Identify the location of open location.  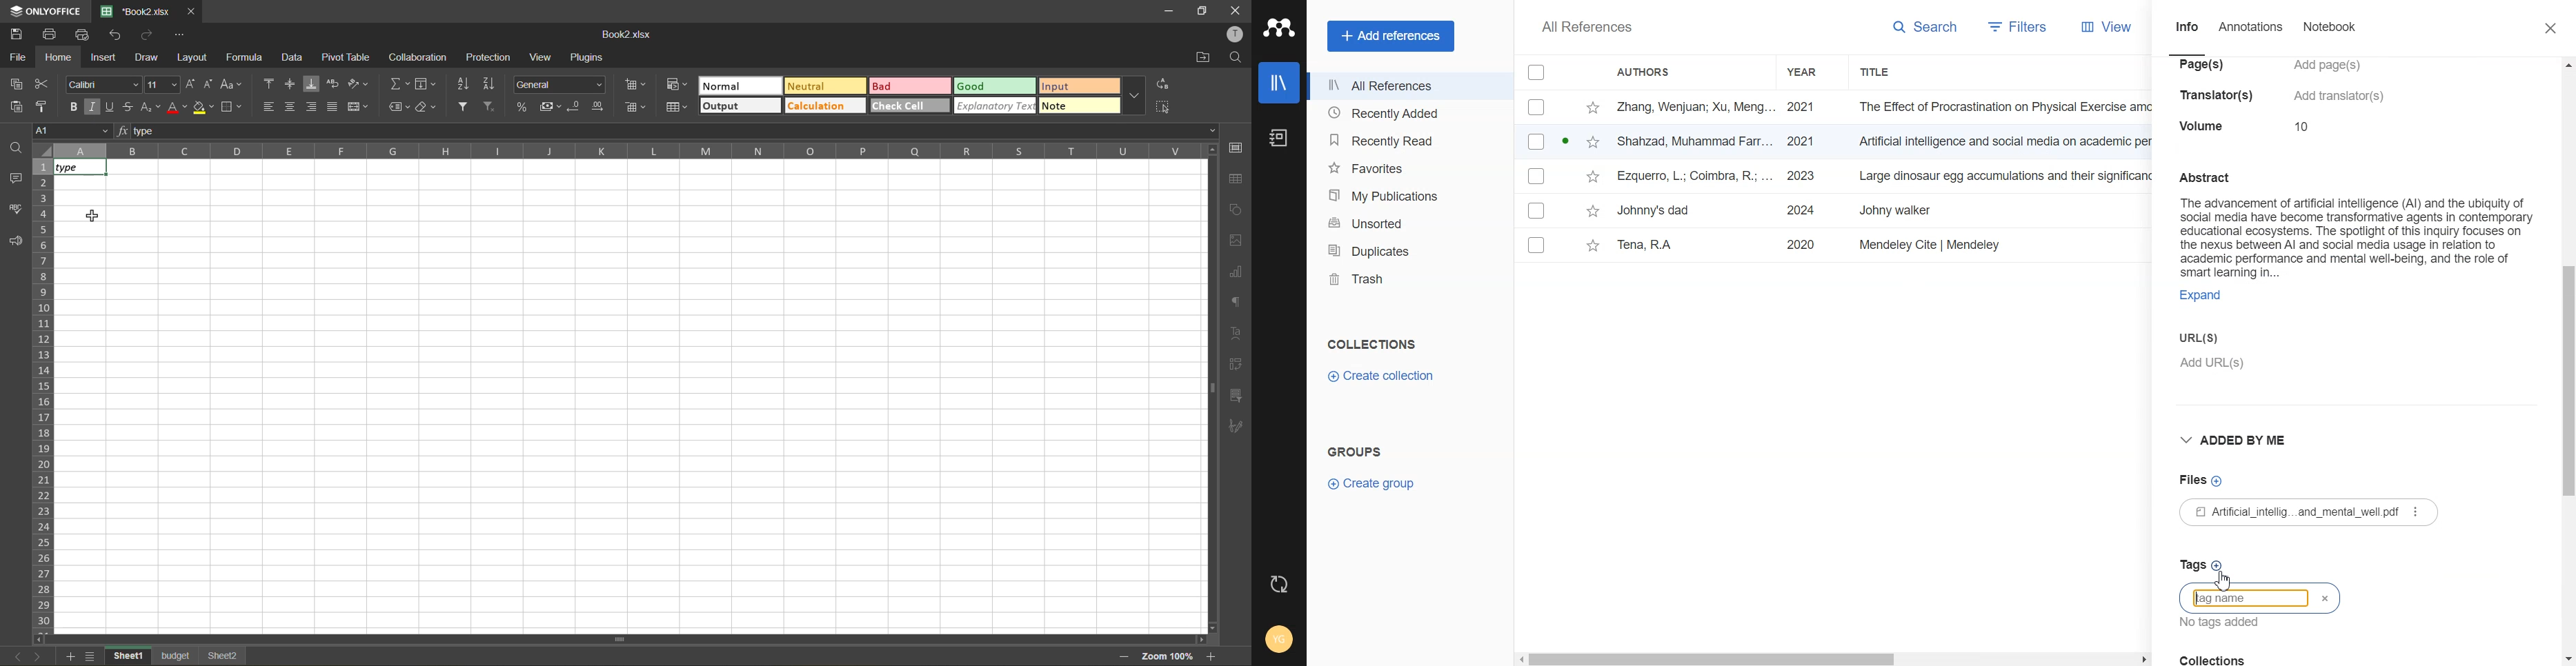
(1204, 56).